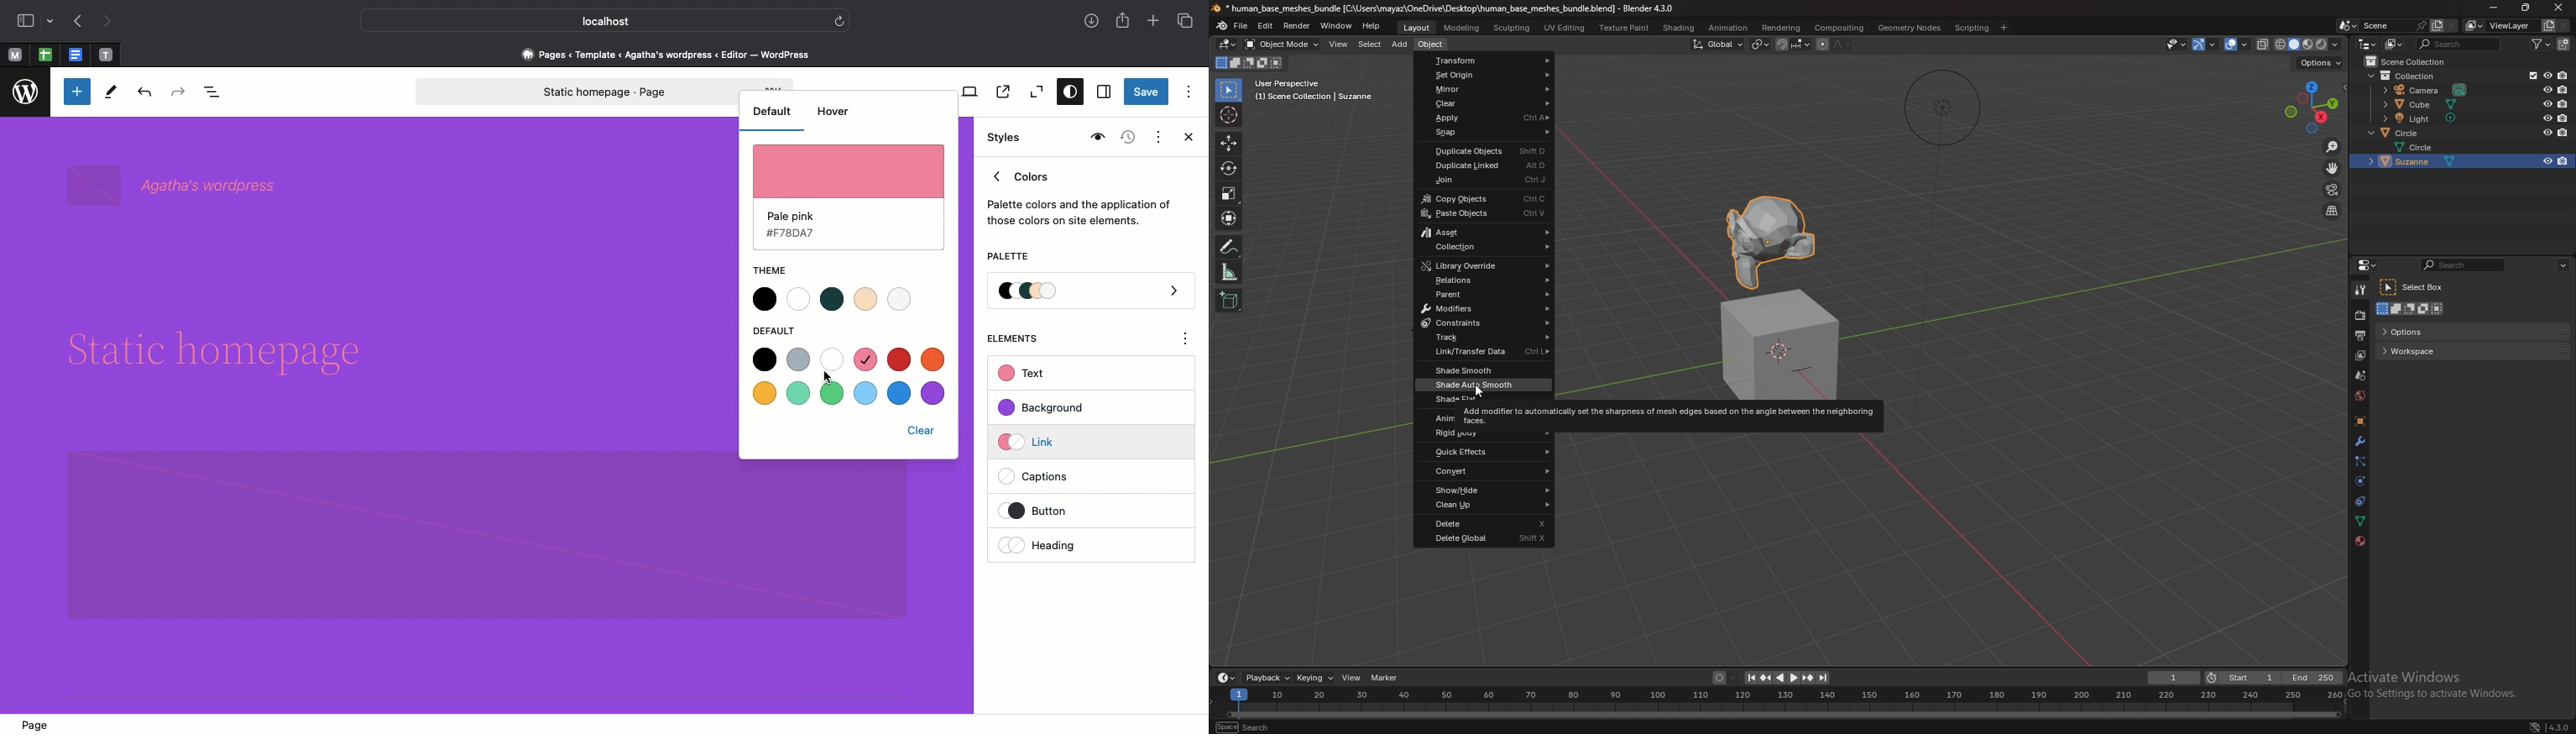 This screenshot has height=756, width=2576. Describe the element at coordinates (1483, 384) in the screenshot. I see `shade auto smooth` at that location.